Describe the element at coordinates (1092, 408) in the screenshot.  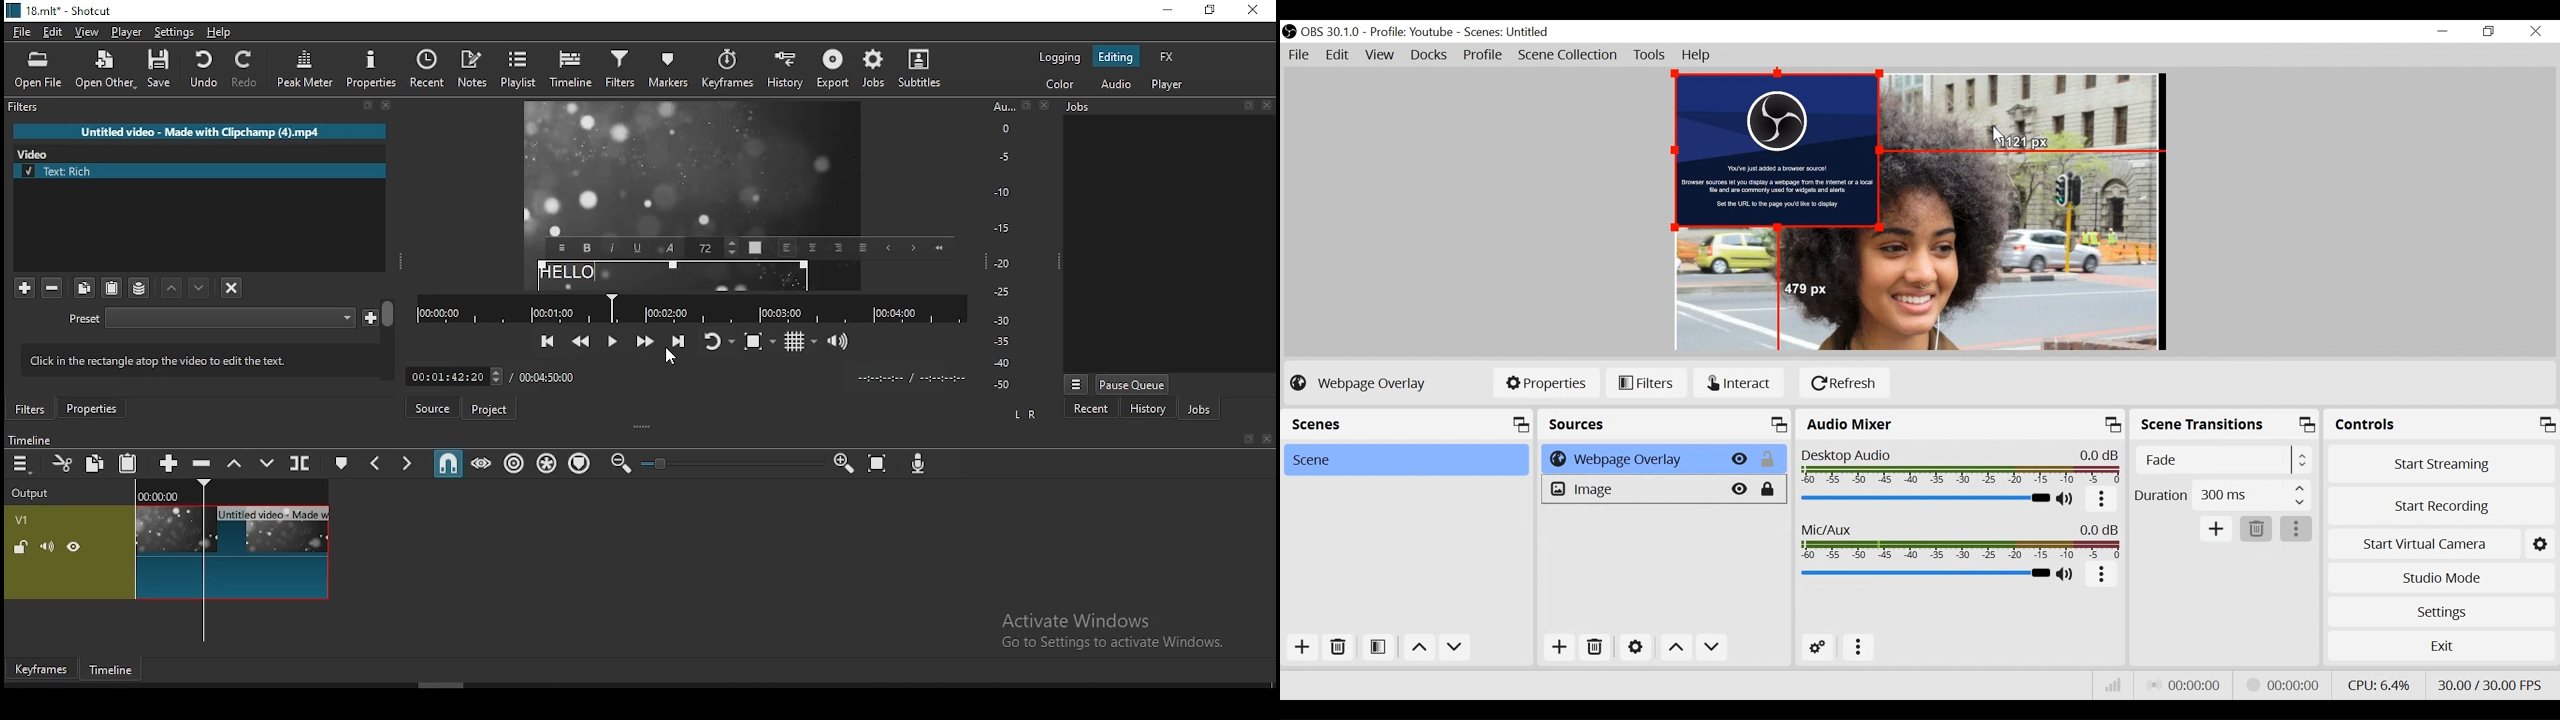
I see `recent` at that location.